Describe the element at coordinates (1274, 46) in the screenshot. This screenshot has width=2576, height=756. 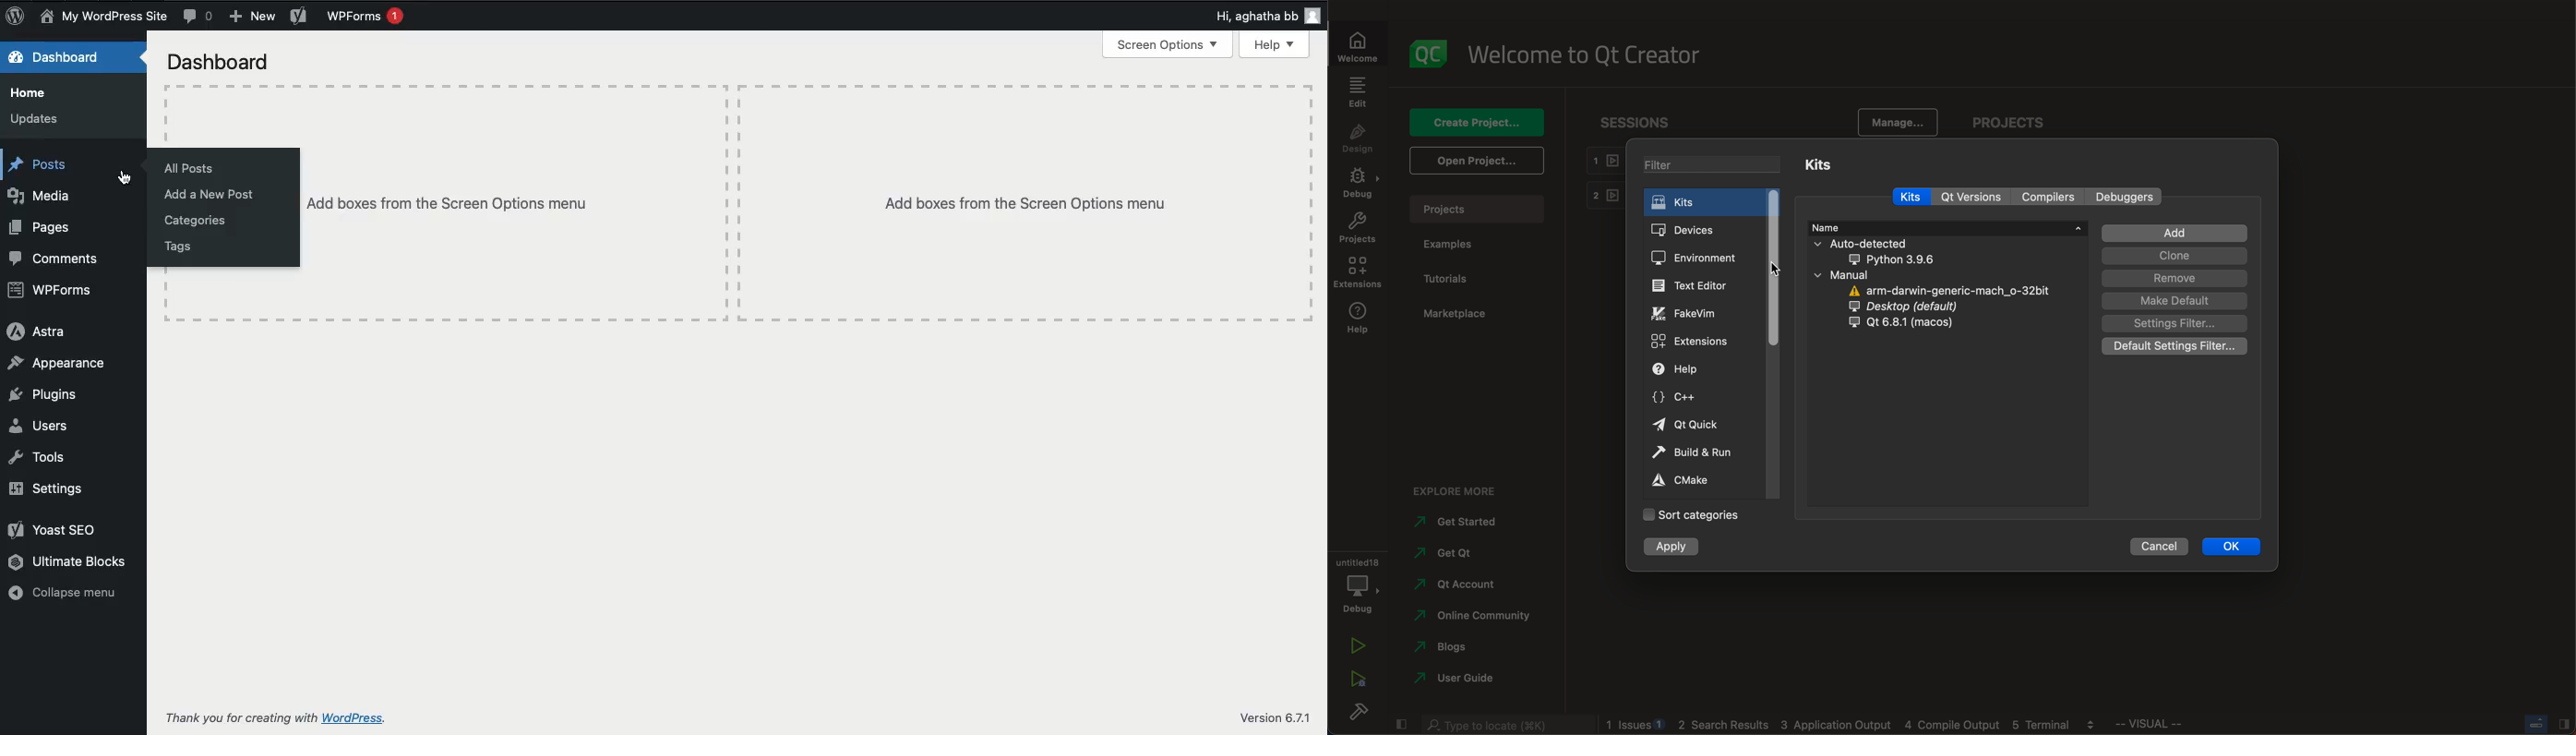
I see `Help` at that location.